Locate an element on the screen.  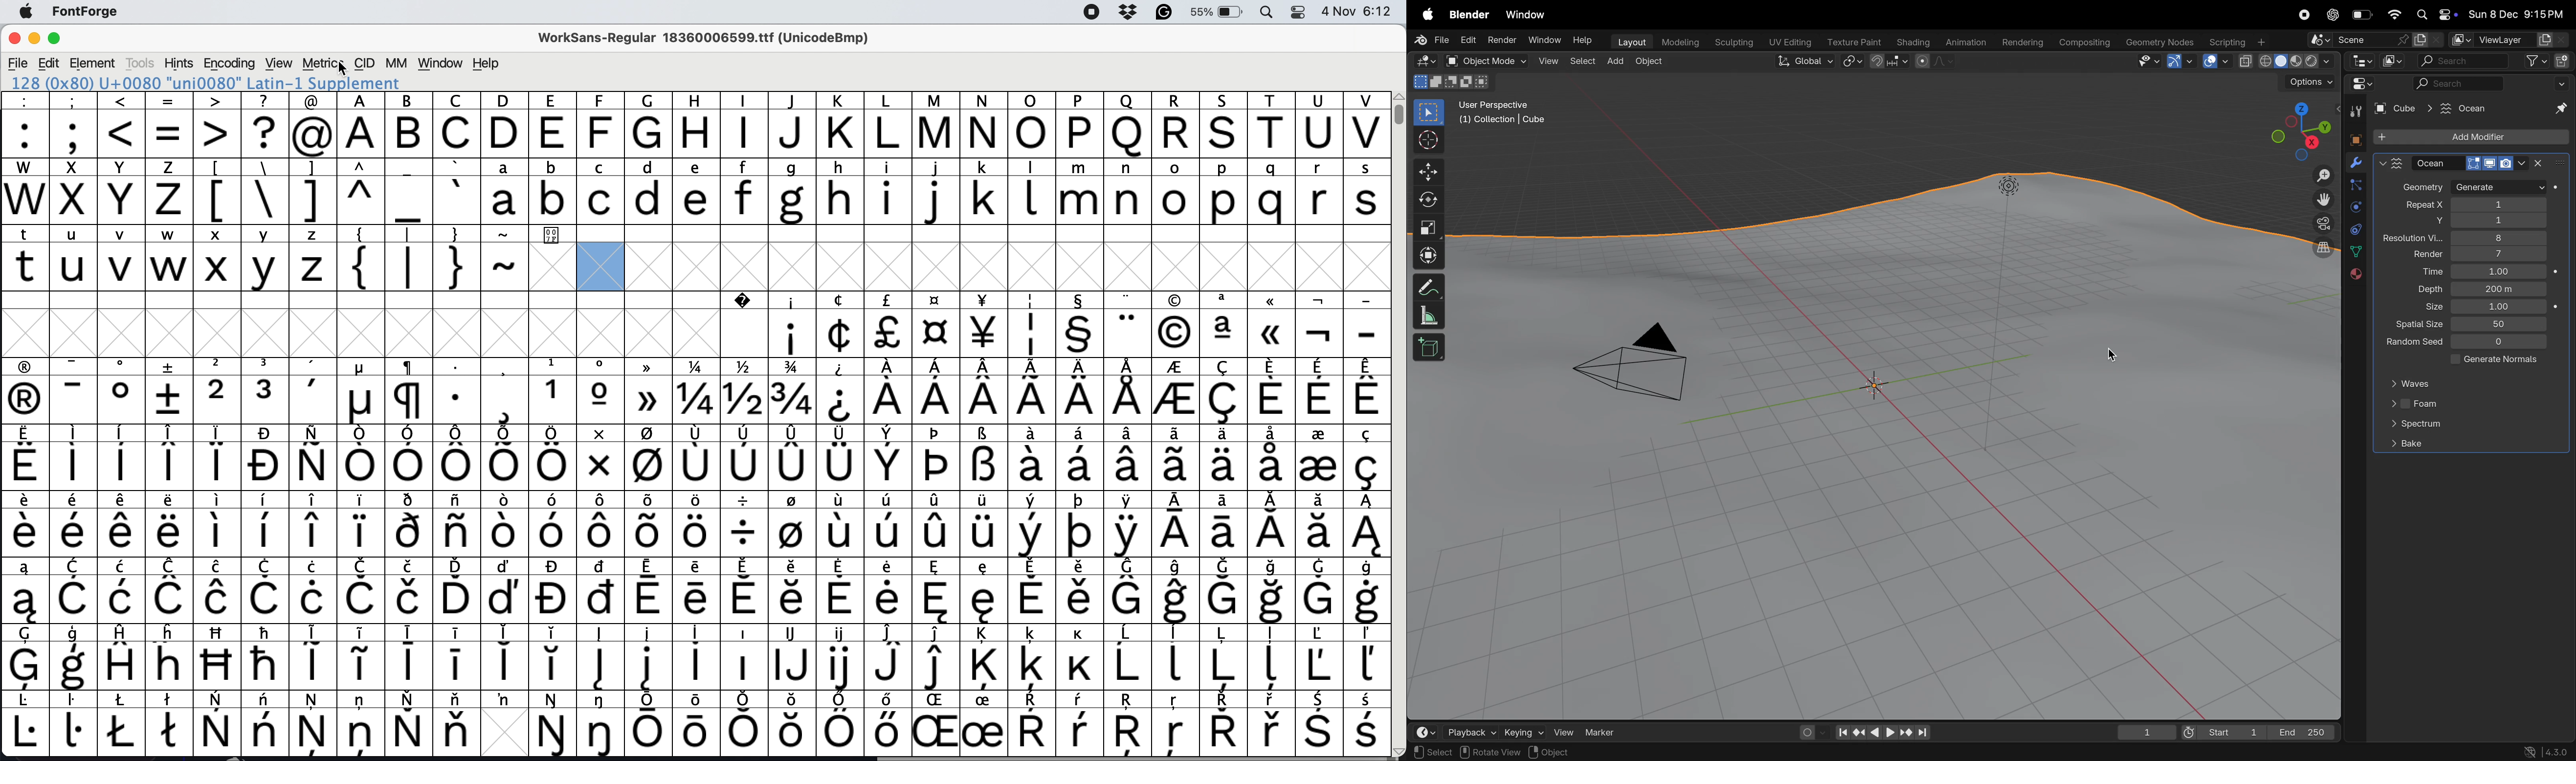
editor type is located at coordinates (2359, 61).